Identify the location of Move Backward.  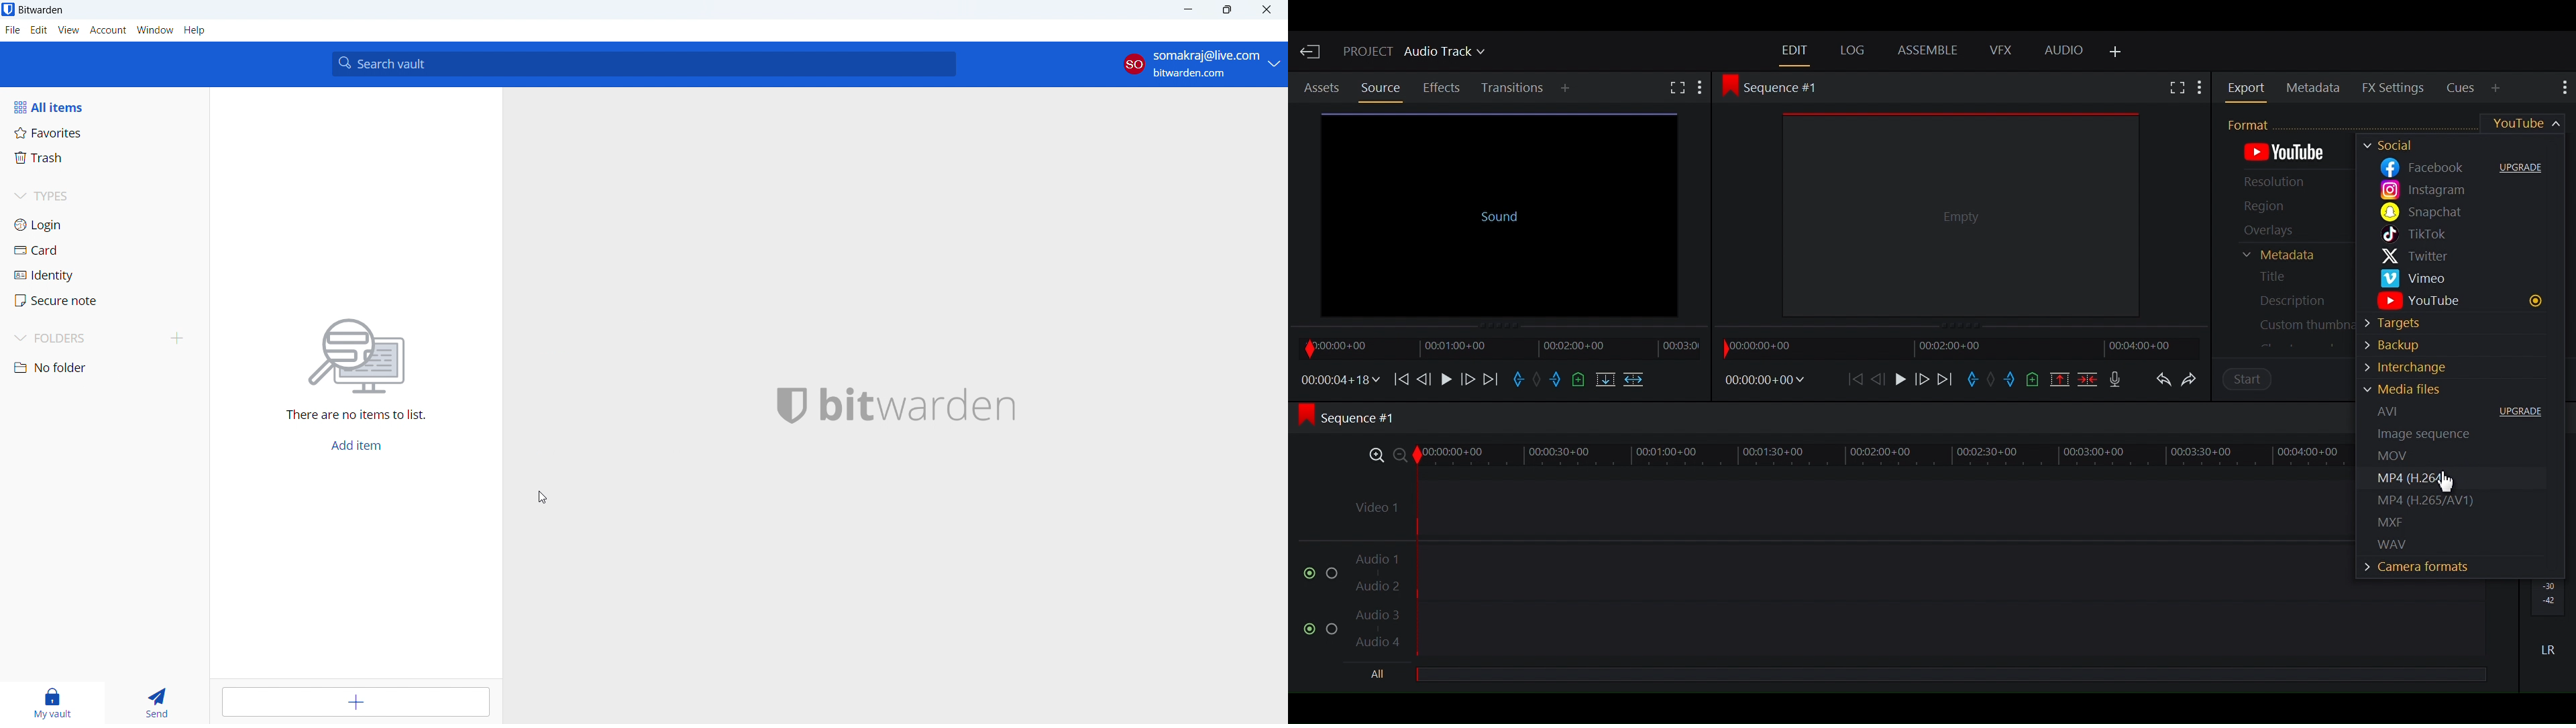
(1400, 378).